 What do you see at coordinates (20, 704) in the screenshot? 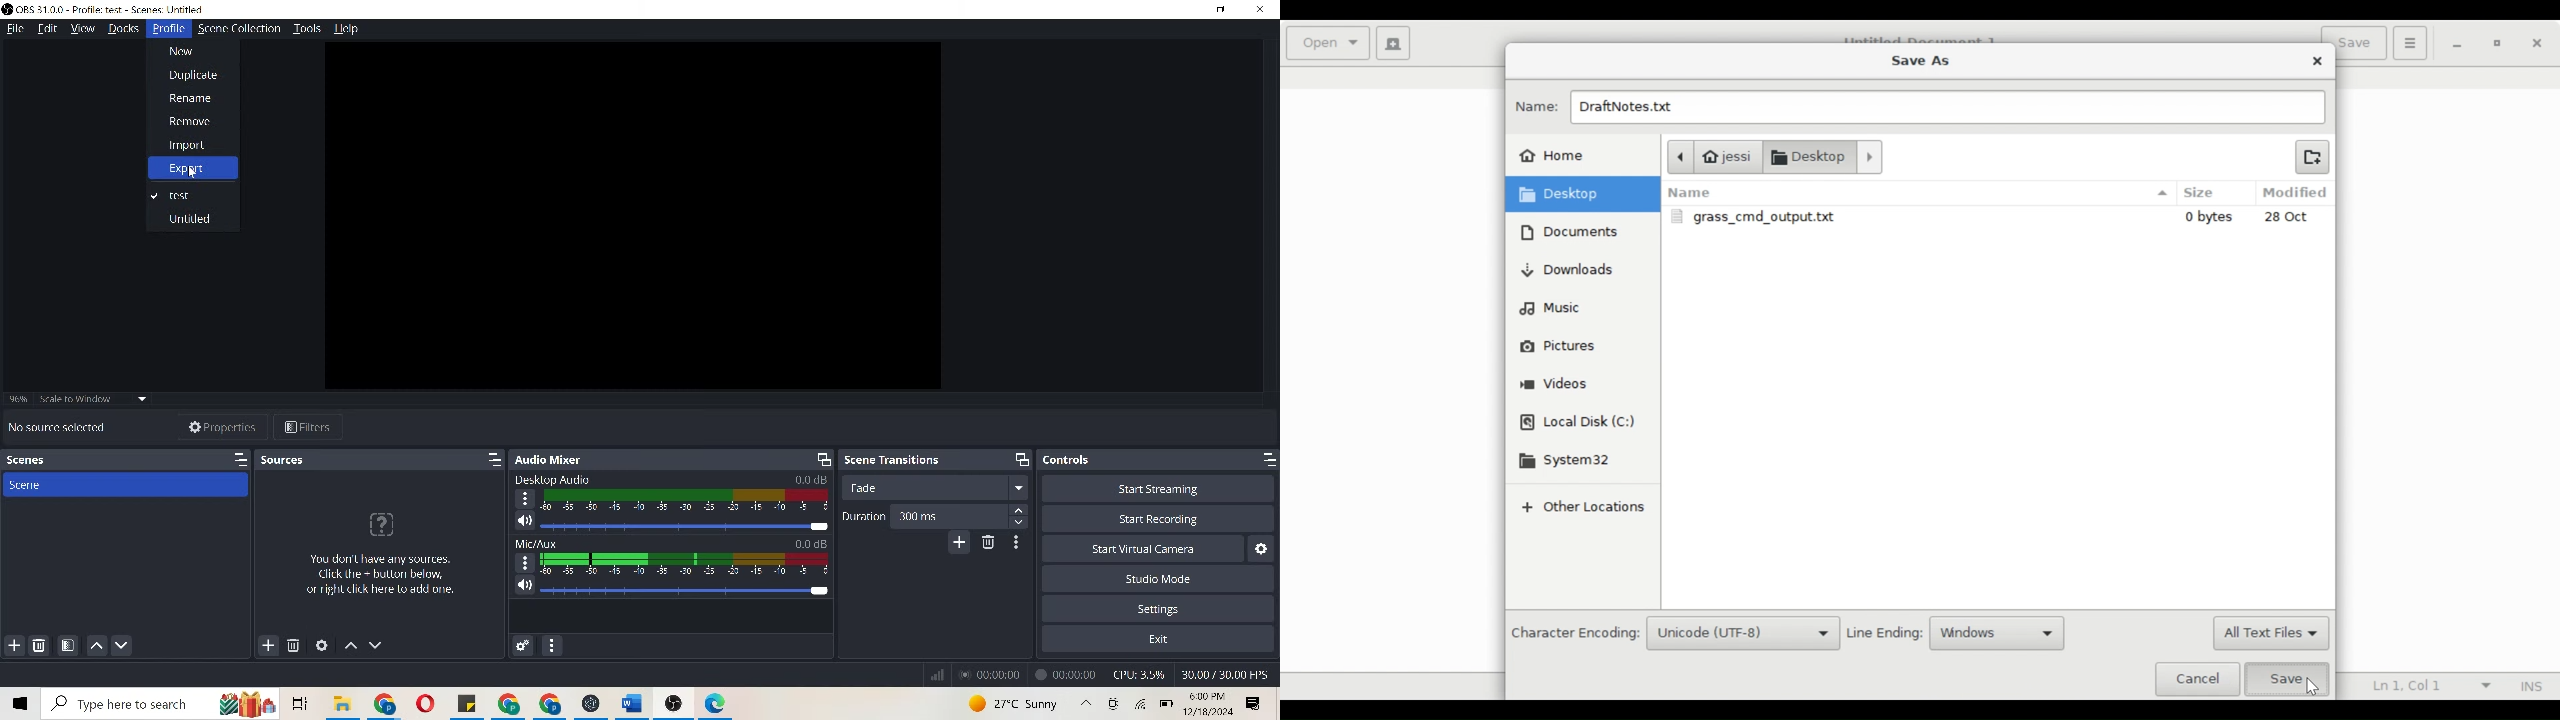
I see `window icon` at bounding box center [20, 704].